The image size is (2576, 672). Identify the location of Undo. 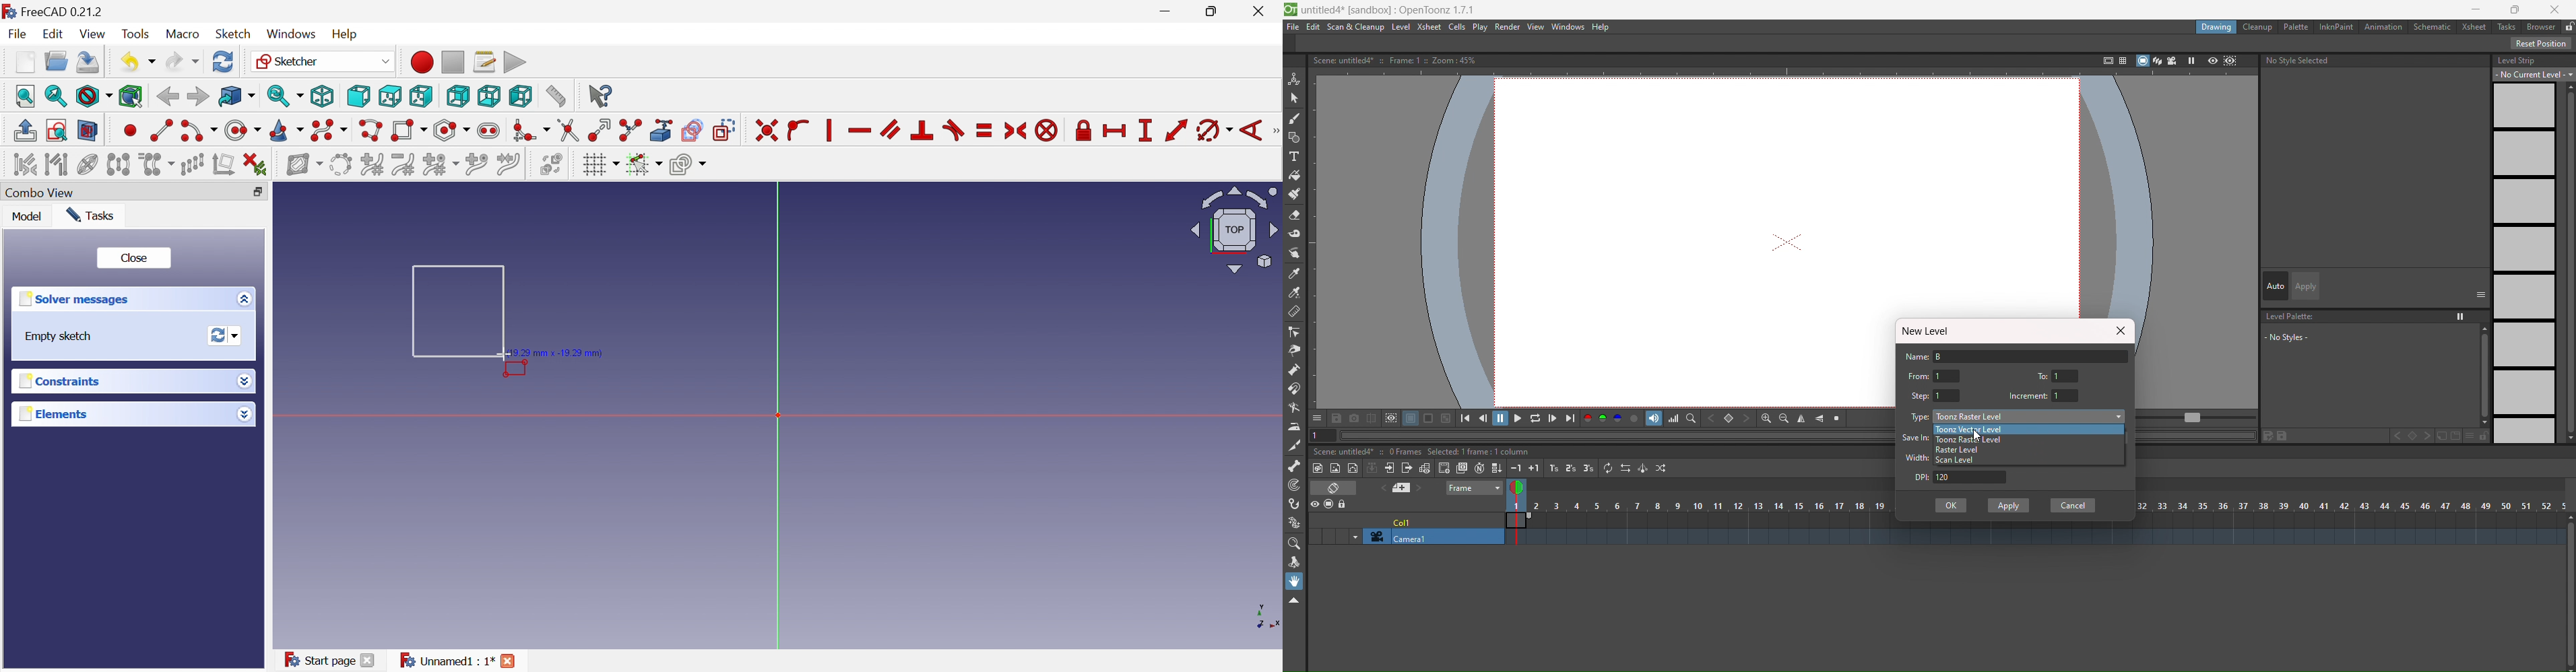
(136, 62).